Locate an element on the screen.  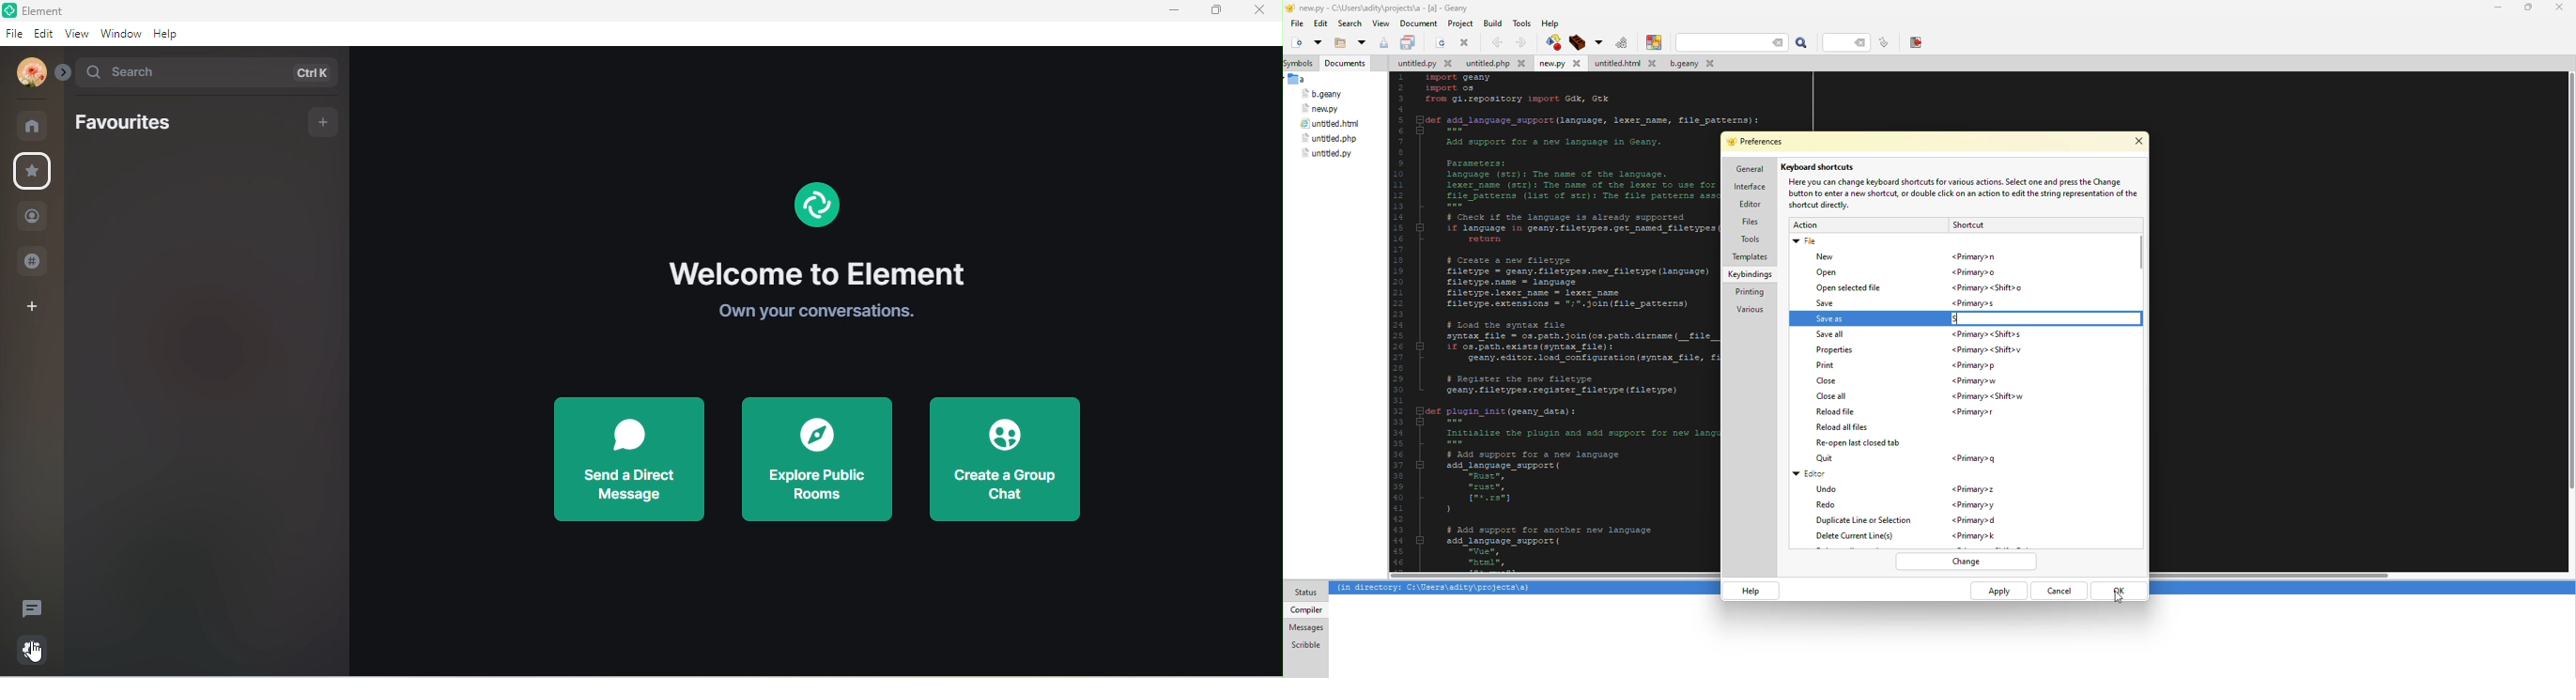
open is located at coordinates (1337, 44).